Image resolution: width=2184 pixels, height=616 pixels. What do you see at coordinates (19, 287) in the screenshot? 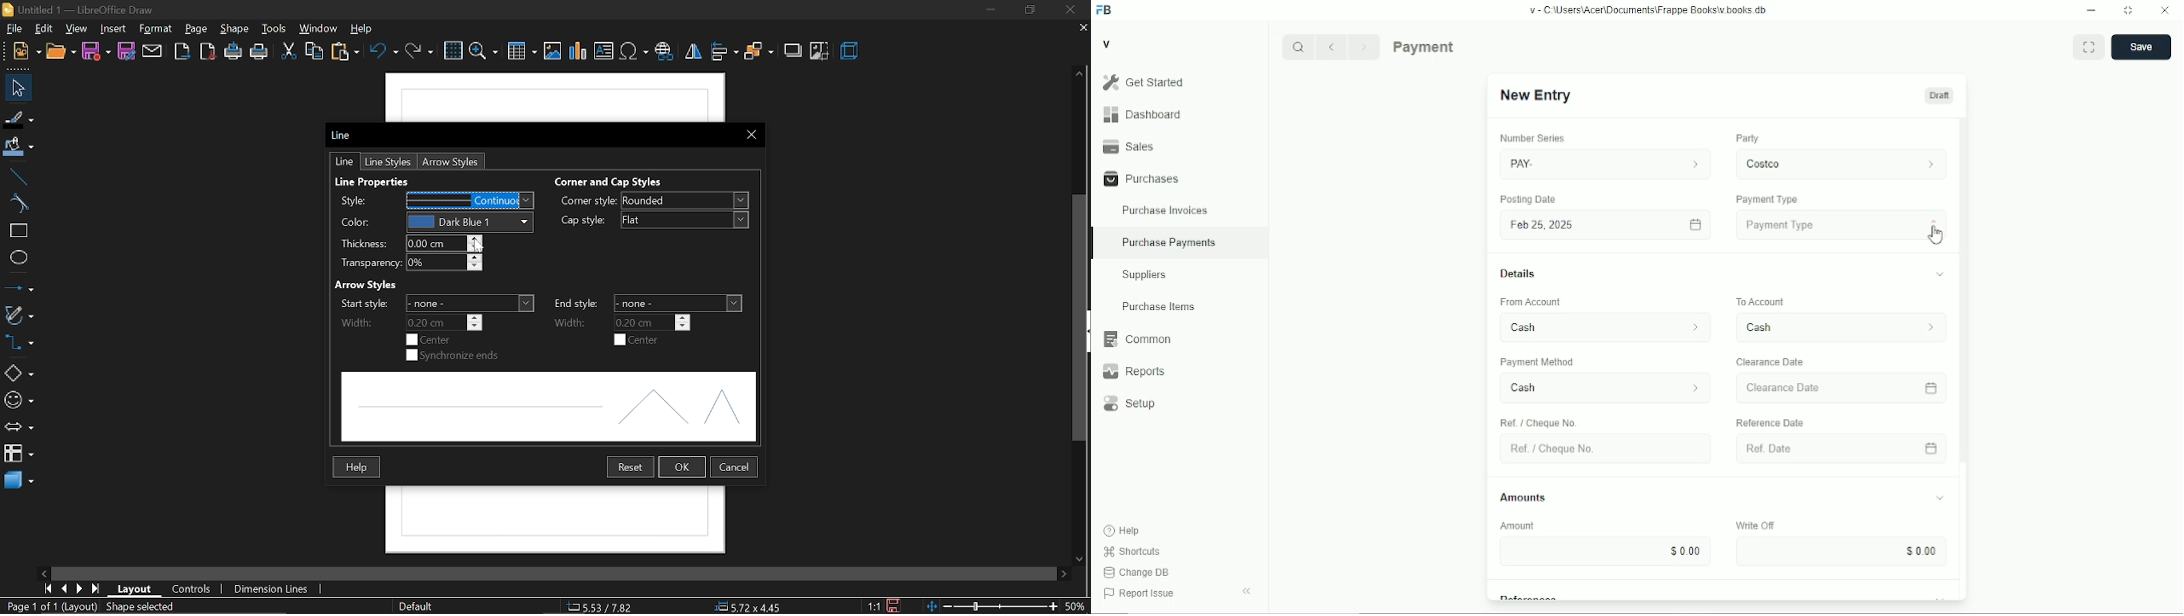
I see `lines and arrows` at bounding box center [19, 287].